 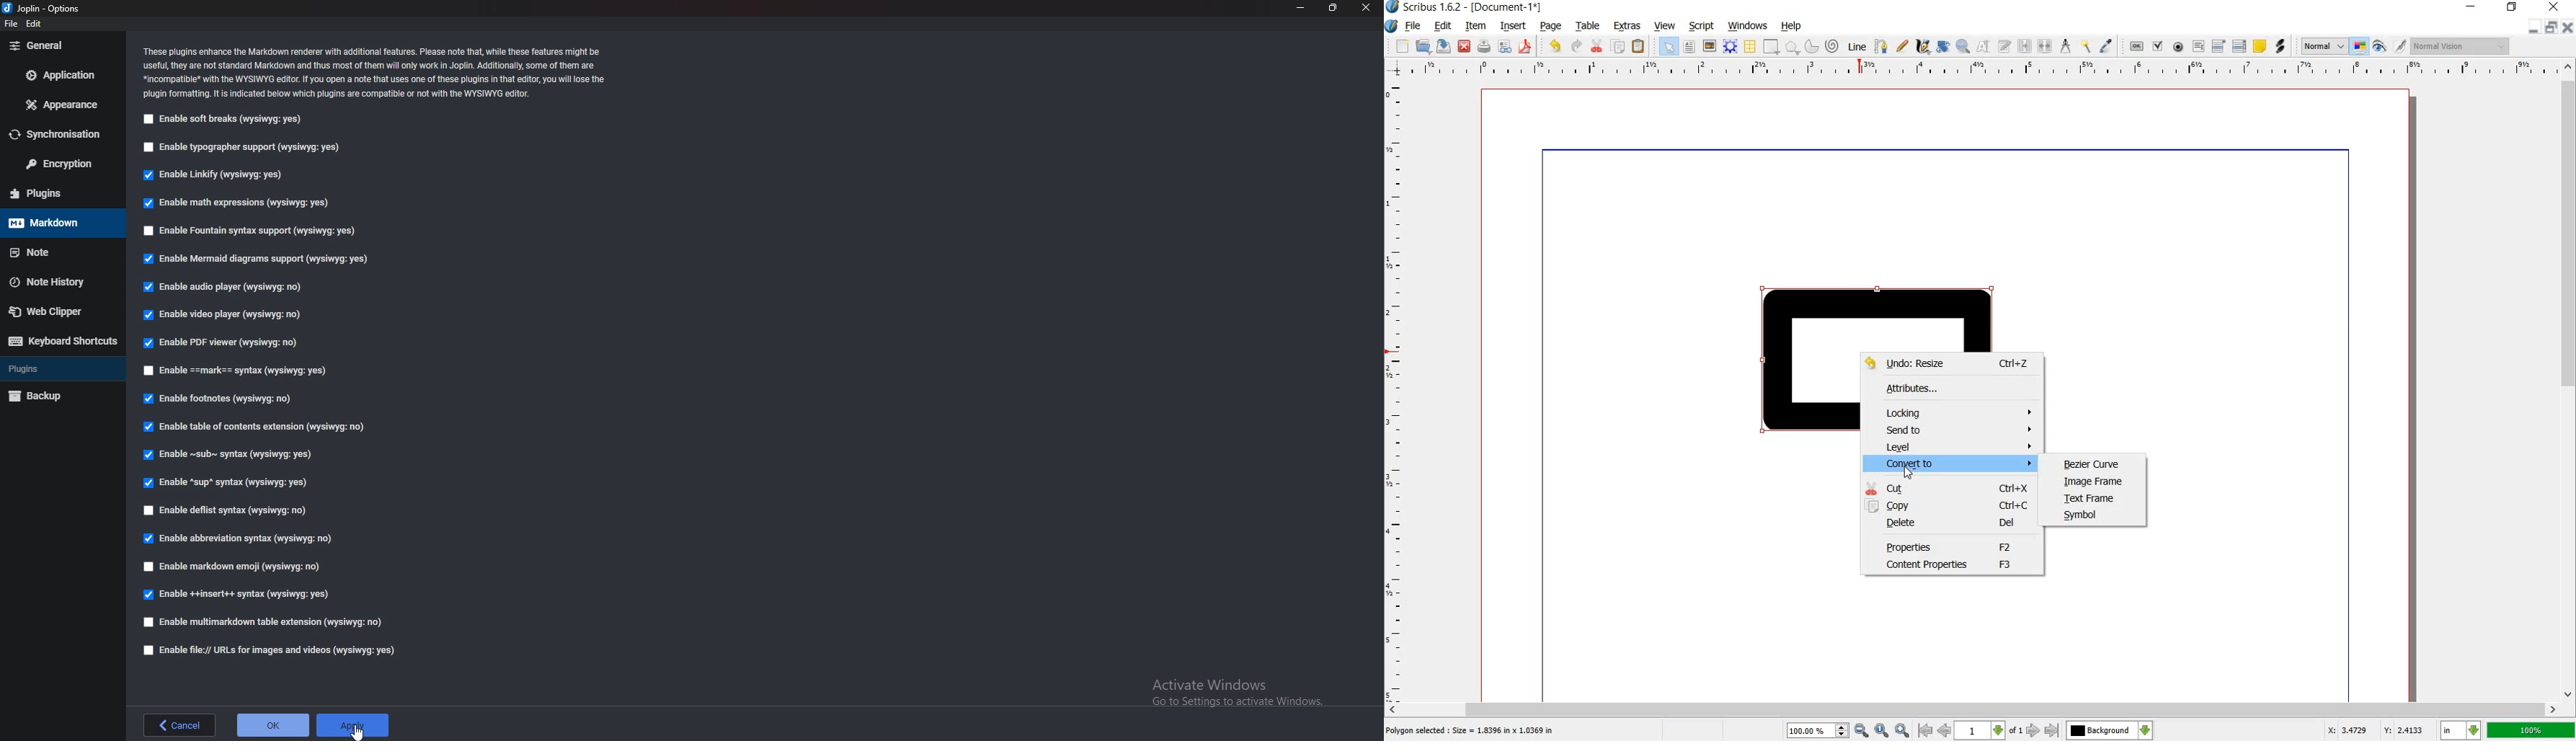 What do you see at coordinates (228, 483) in the screenshot?
I see `Enable sup syntax` at bounding box center [228, 483].